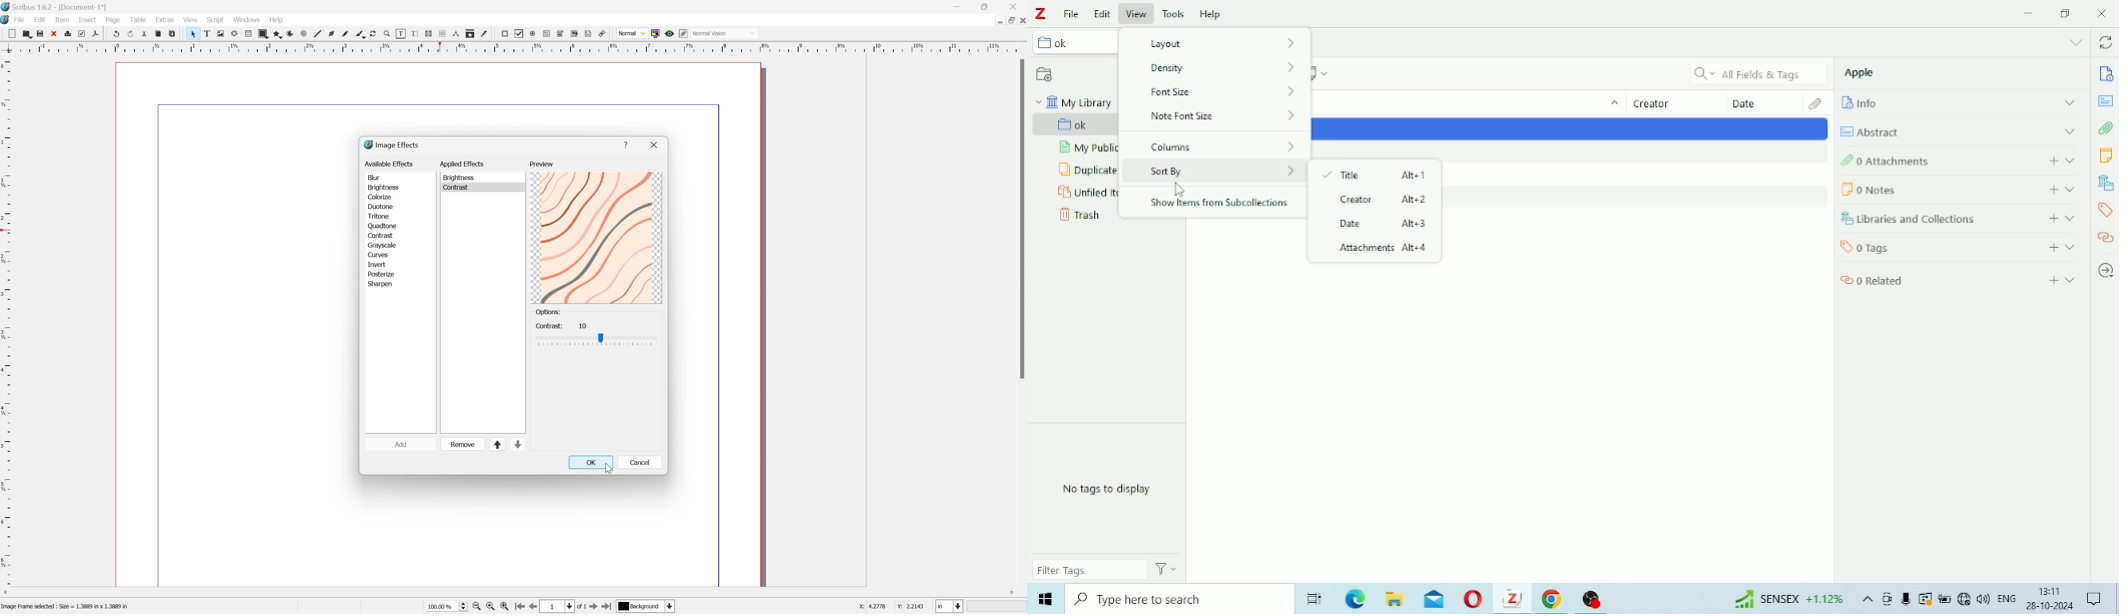 This screenshot has width=2128, height=616. What do you see at coordinates (1000, 23) in the screenshot?
I see `Restore Down` at bounding box center [1000, 23].